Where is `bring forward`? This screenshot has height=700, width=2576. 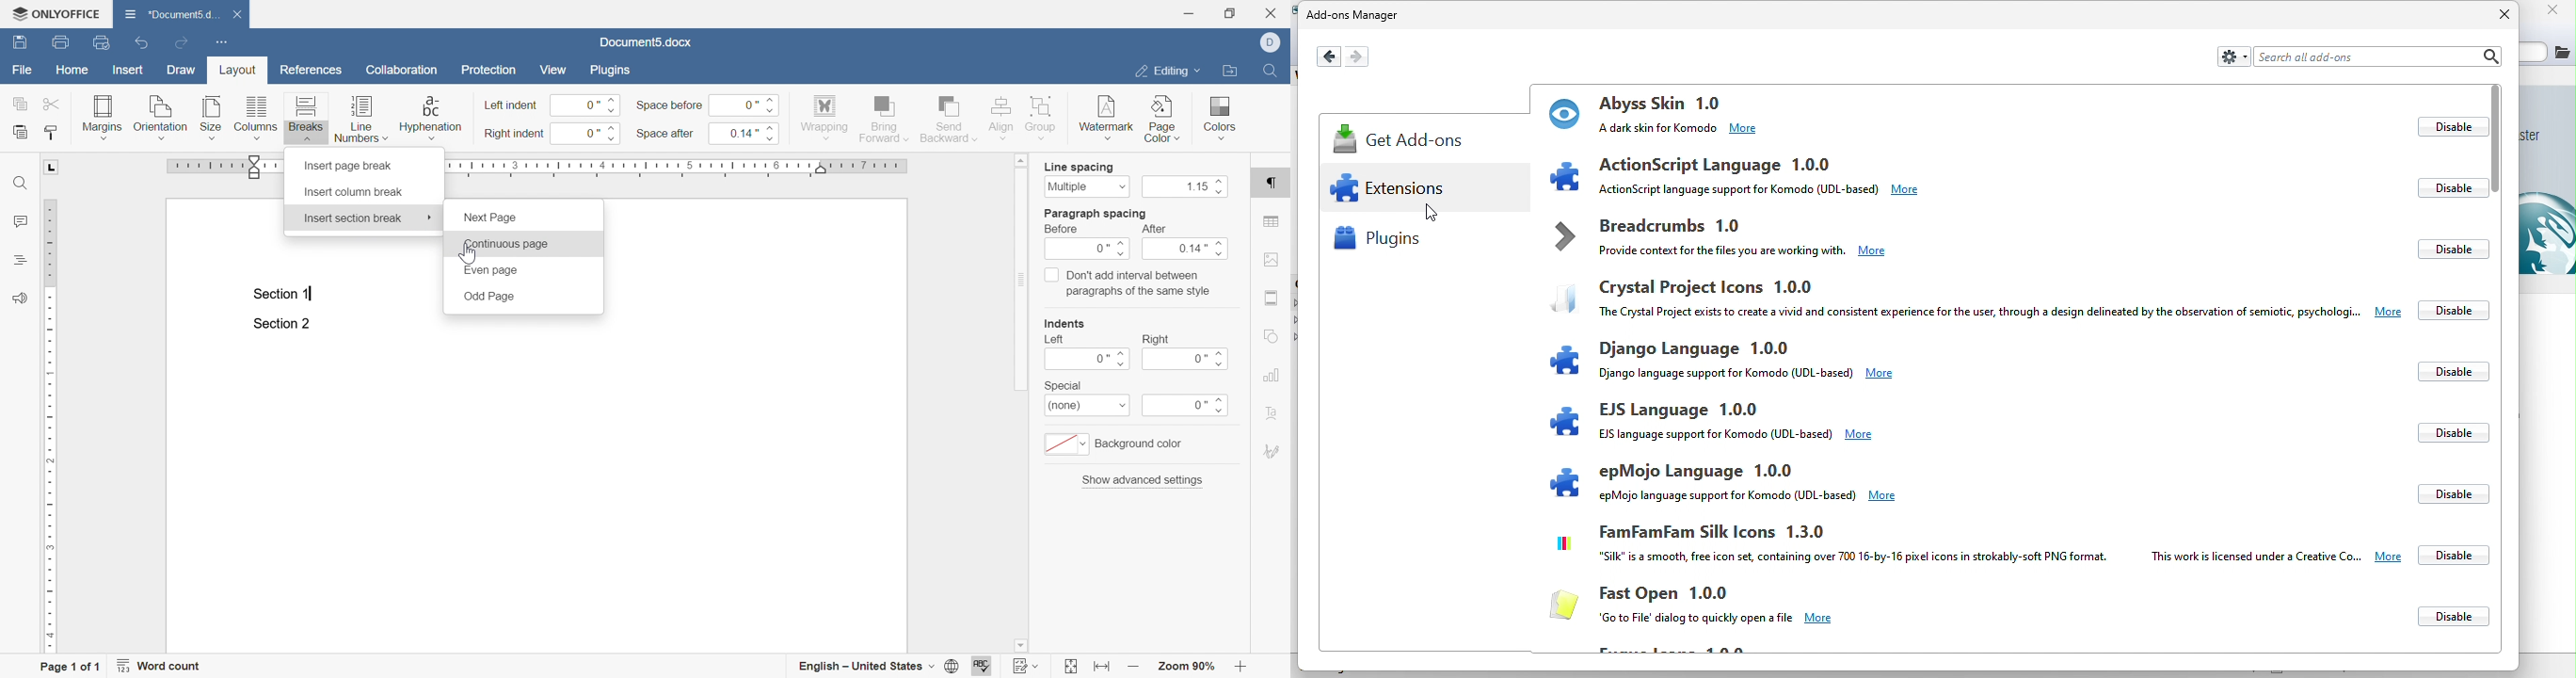 bring forward is located at coordinates (883, 118).